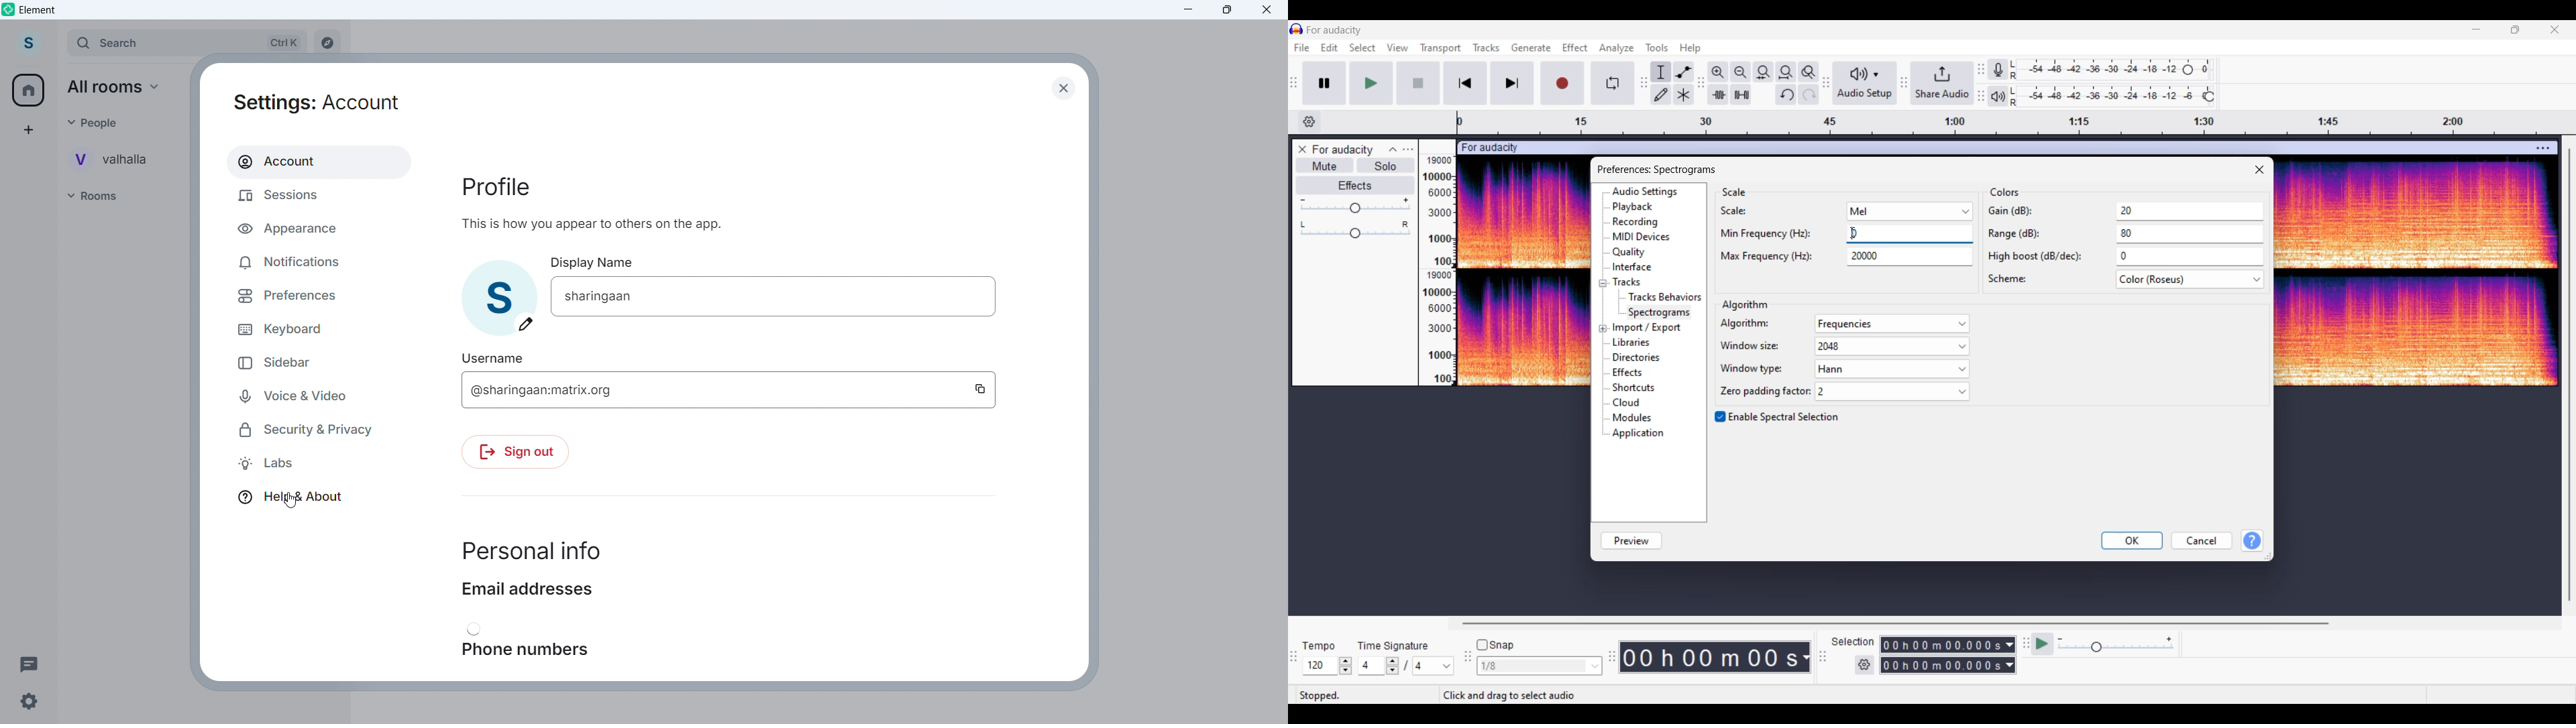  Describe the element at coordinates (1302, 149) in the screenshot. I see `Close track` at that location.